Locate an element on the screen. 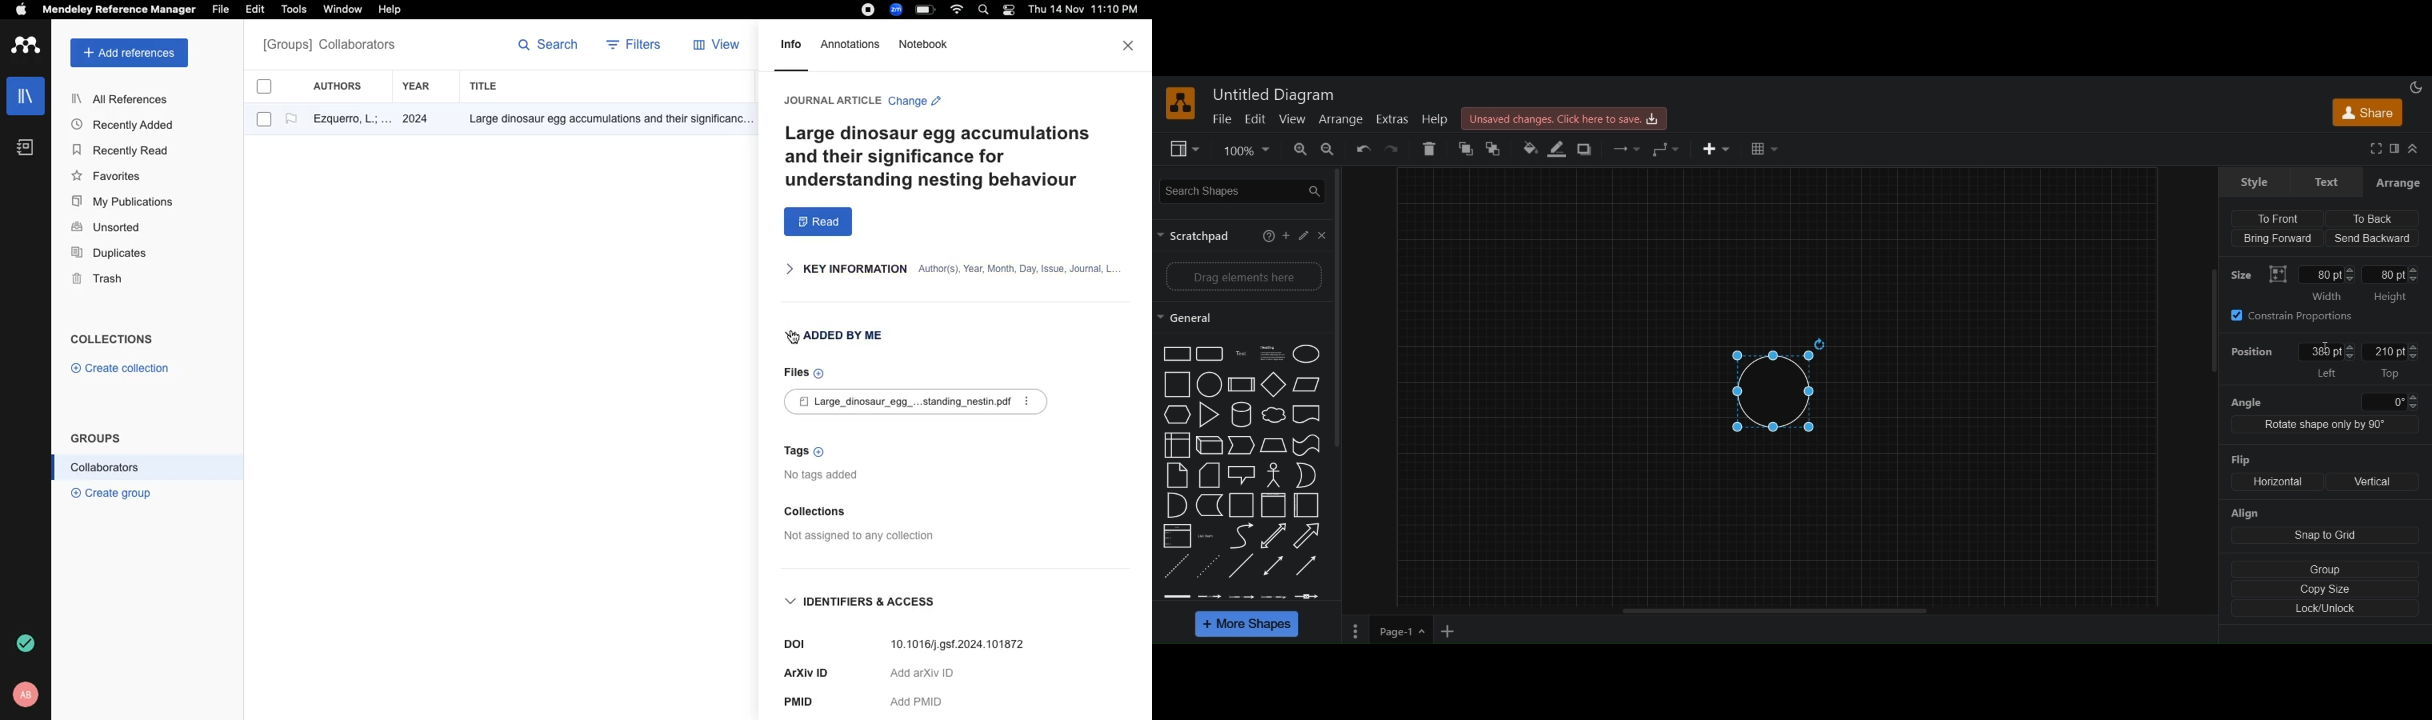 The width and height of the screenshot is (2436, 728). 10.1016/].gs1.2024.101872 is located at coordinates (958, 641).